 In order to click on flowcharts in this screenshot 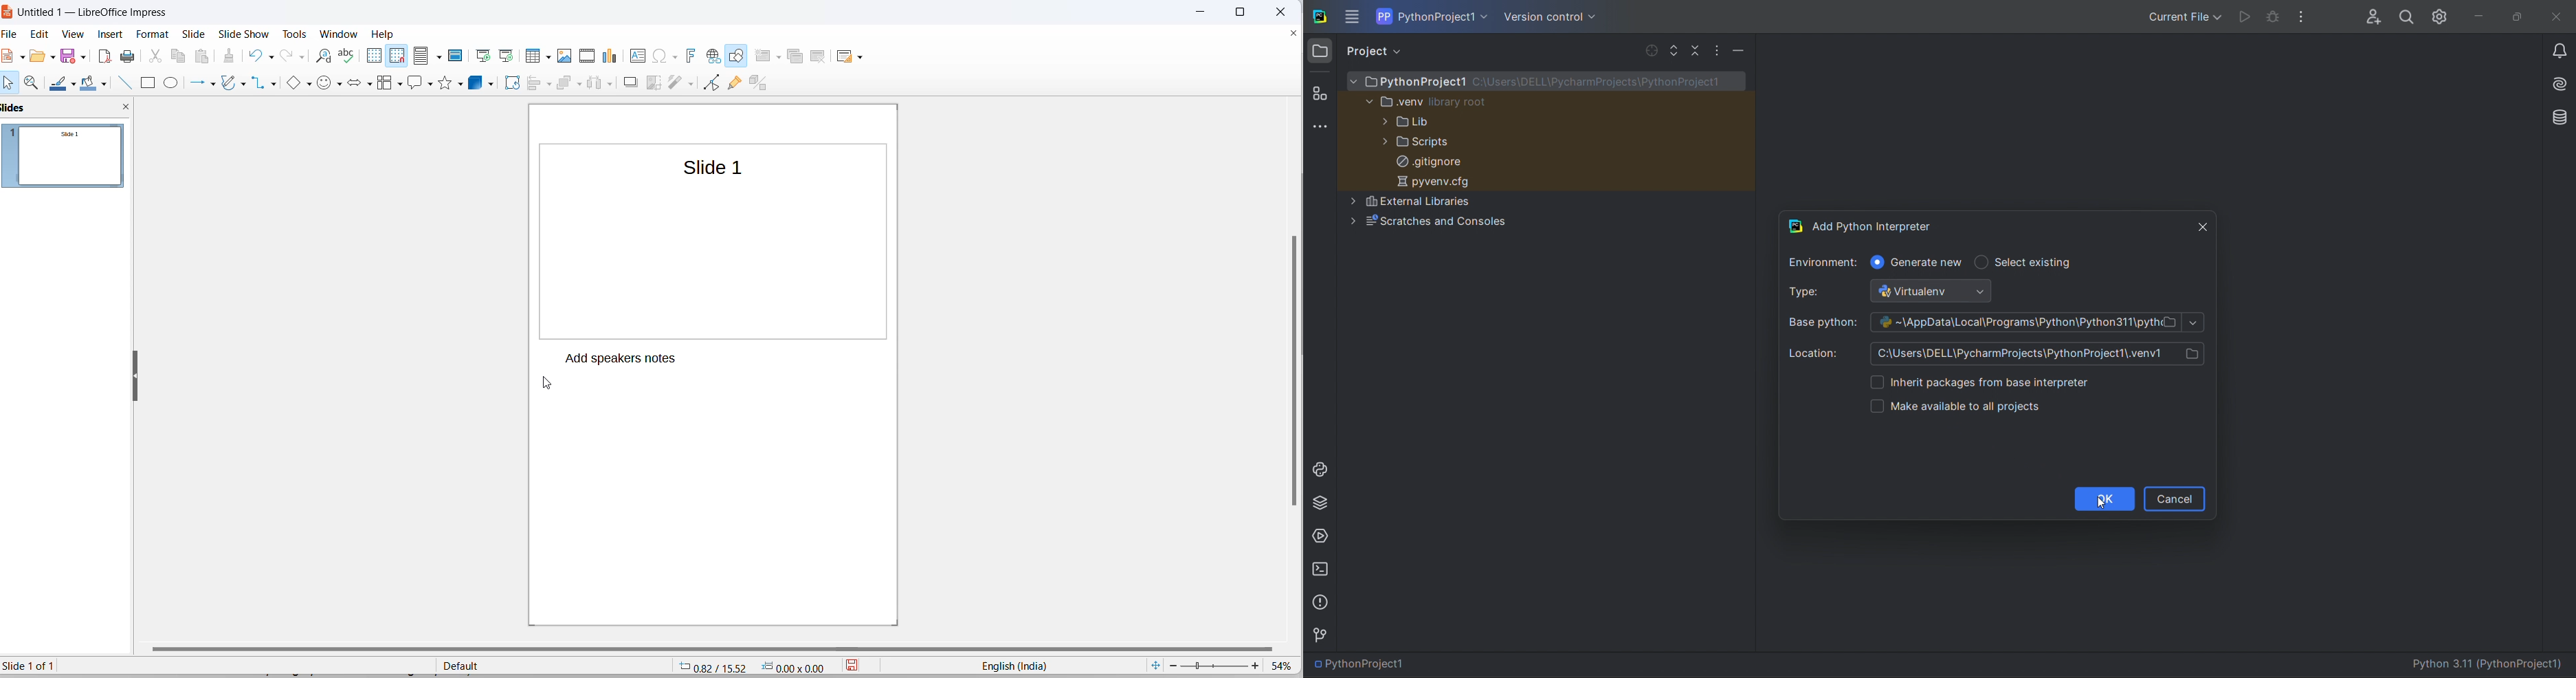, I will do `click(384, 85)`.